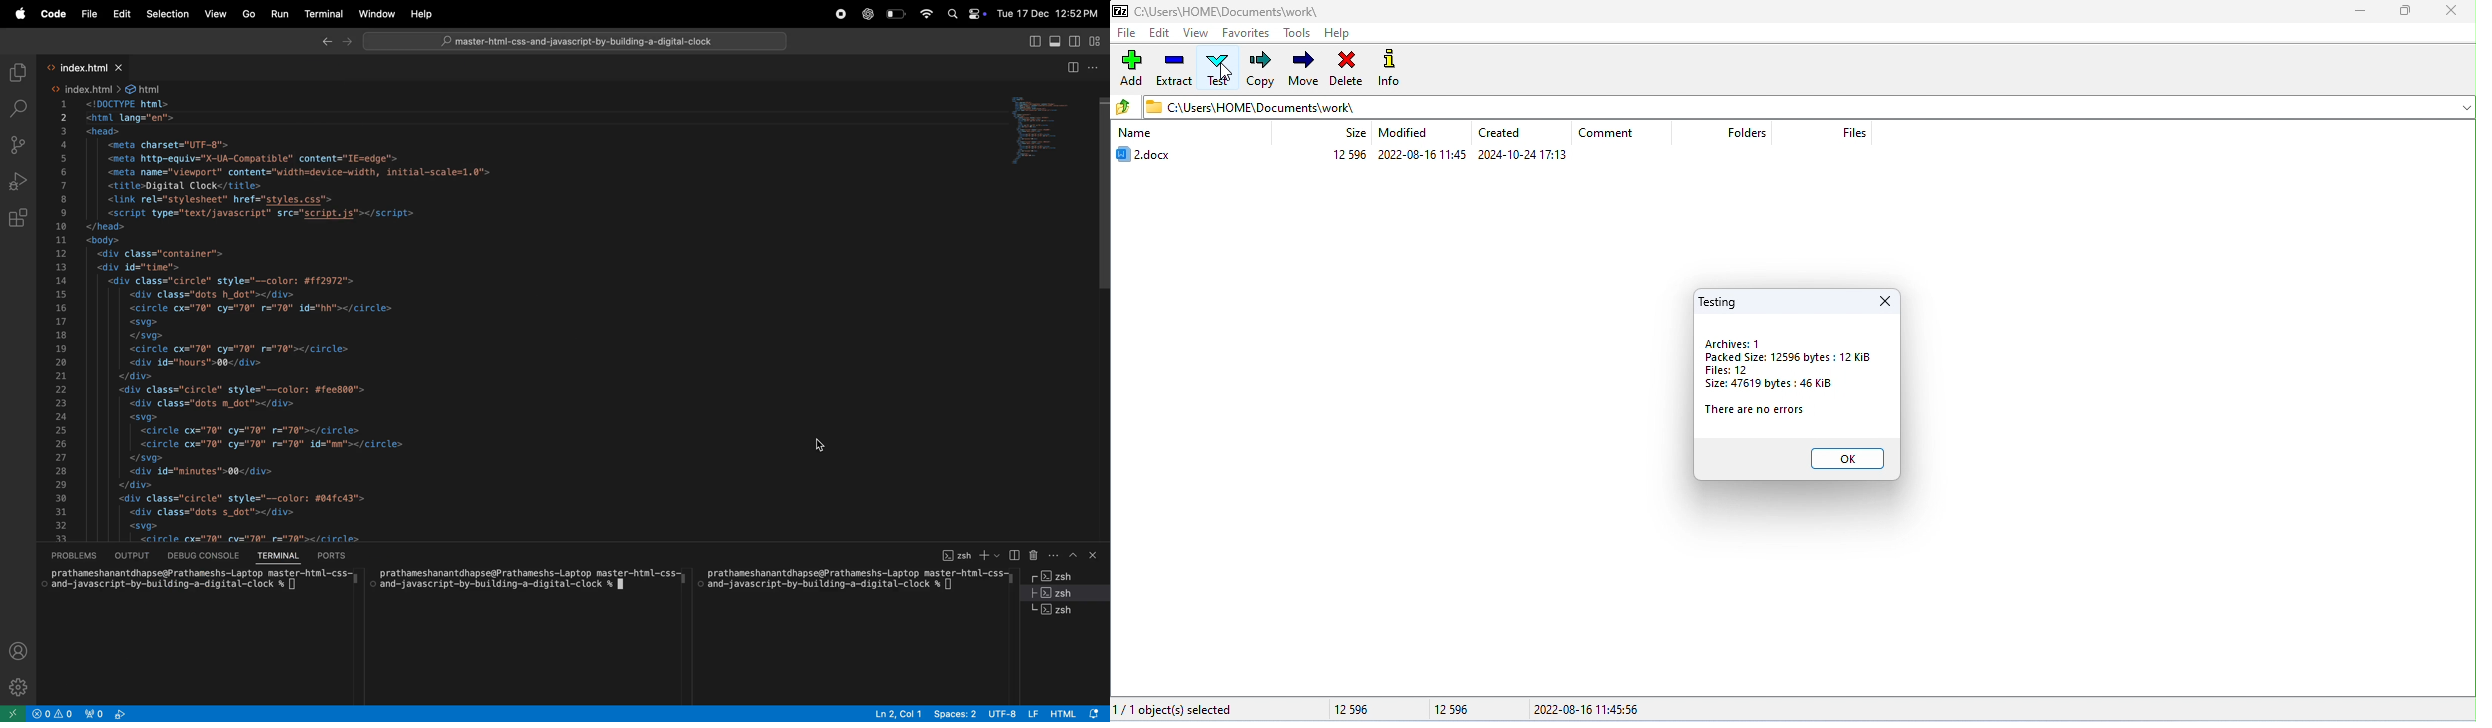 The image size is (2492, 728). I want to click on files, so click(1860, 132).